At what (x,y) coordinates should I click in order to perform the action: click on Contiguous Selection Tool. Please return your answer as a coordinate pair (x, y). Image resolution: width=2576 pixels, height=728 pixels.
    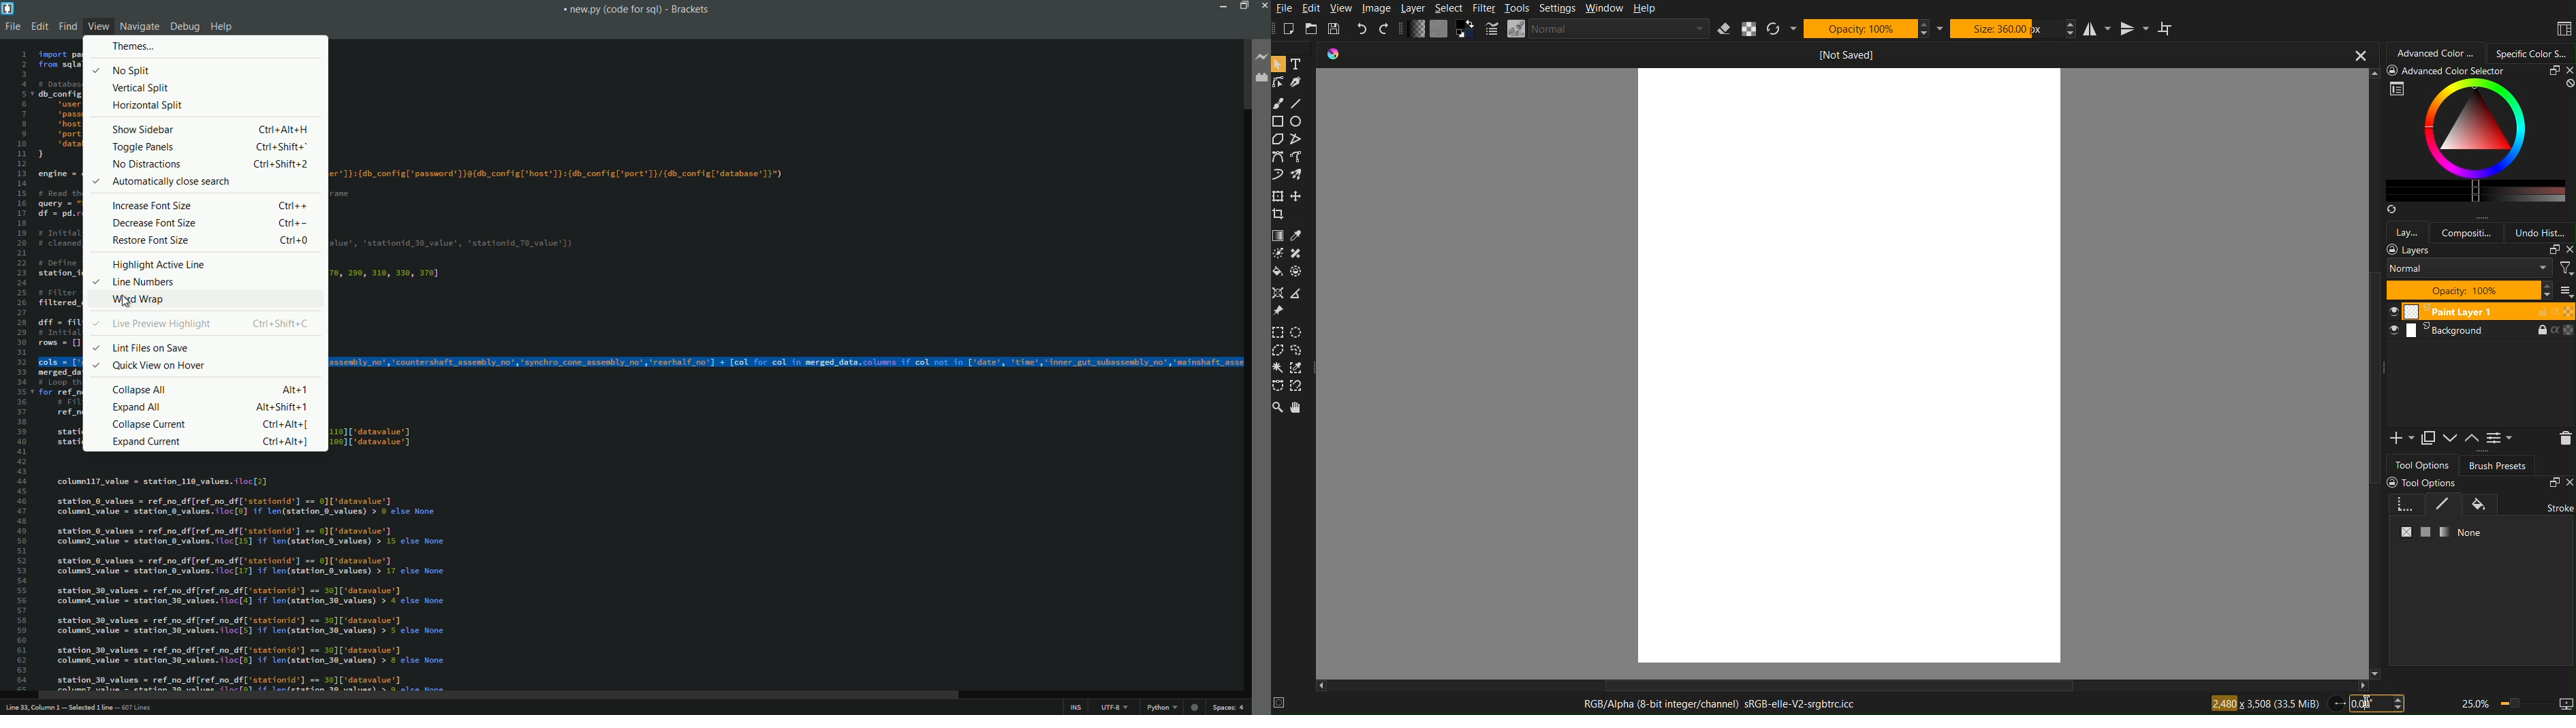
    Looking at the image, I should click on (1278, 368).